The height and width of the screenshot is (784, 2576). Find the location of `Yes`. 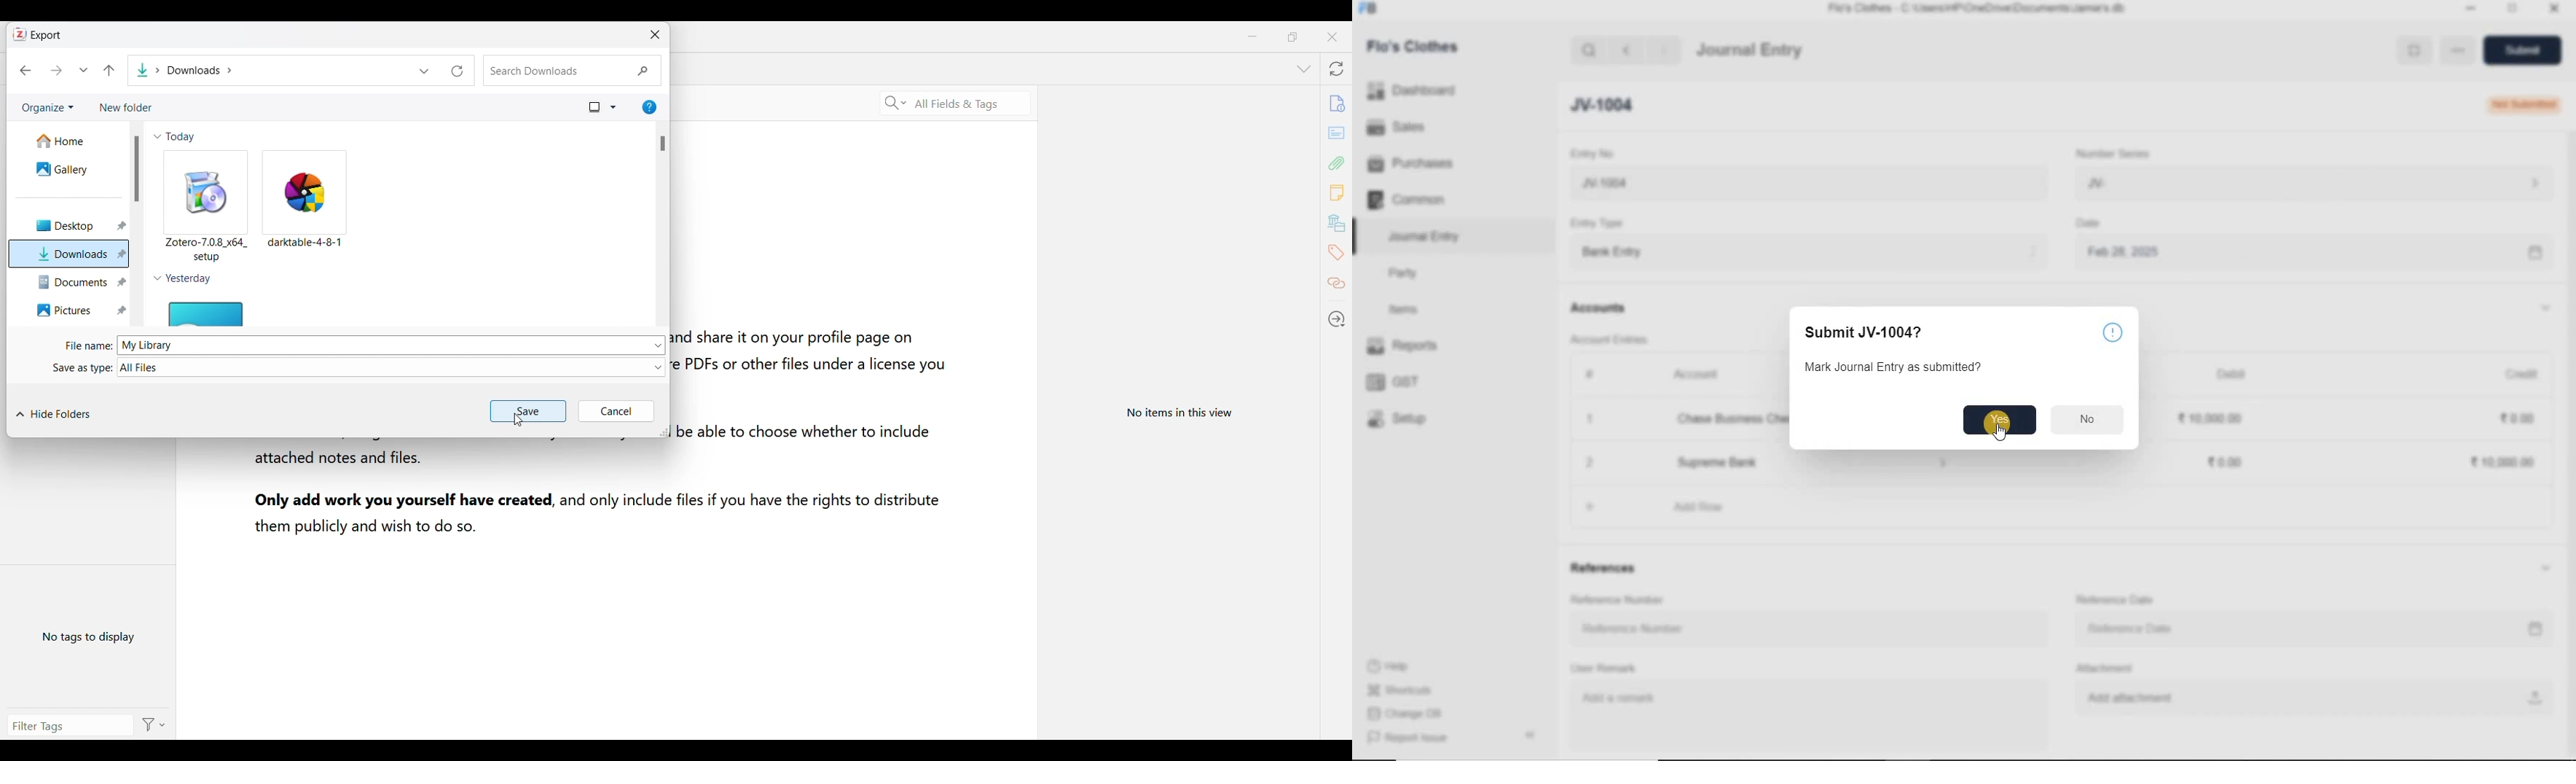

Yes is located at coordinates (2000, 421).